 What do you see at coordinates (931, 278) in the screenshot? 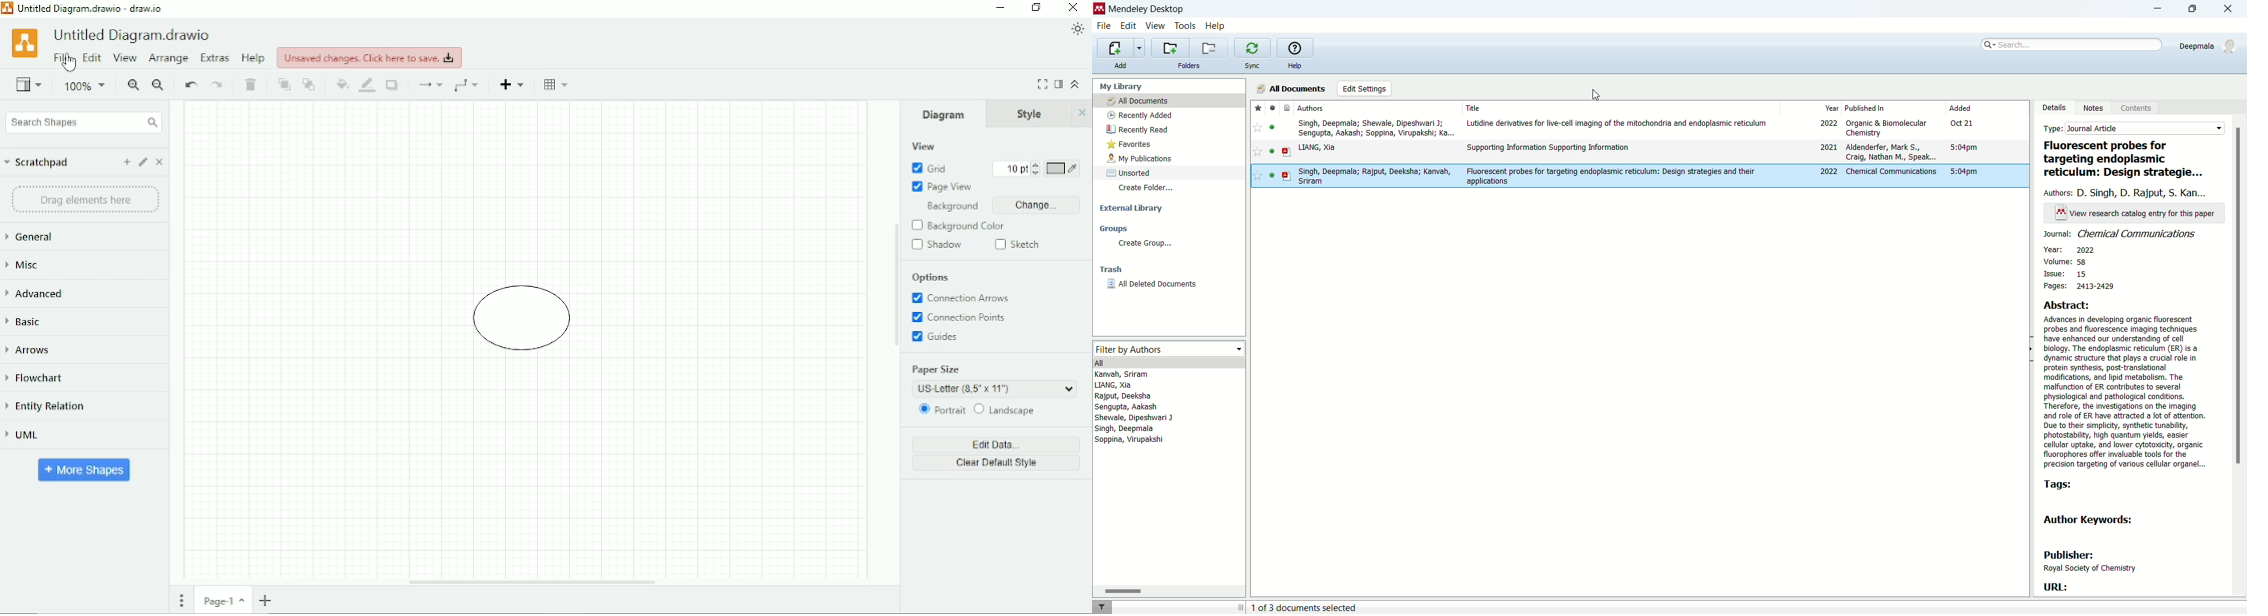
I see `Options` at bounding box center [931, 278].